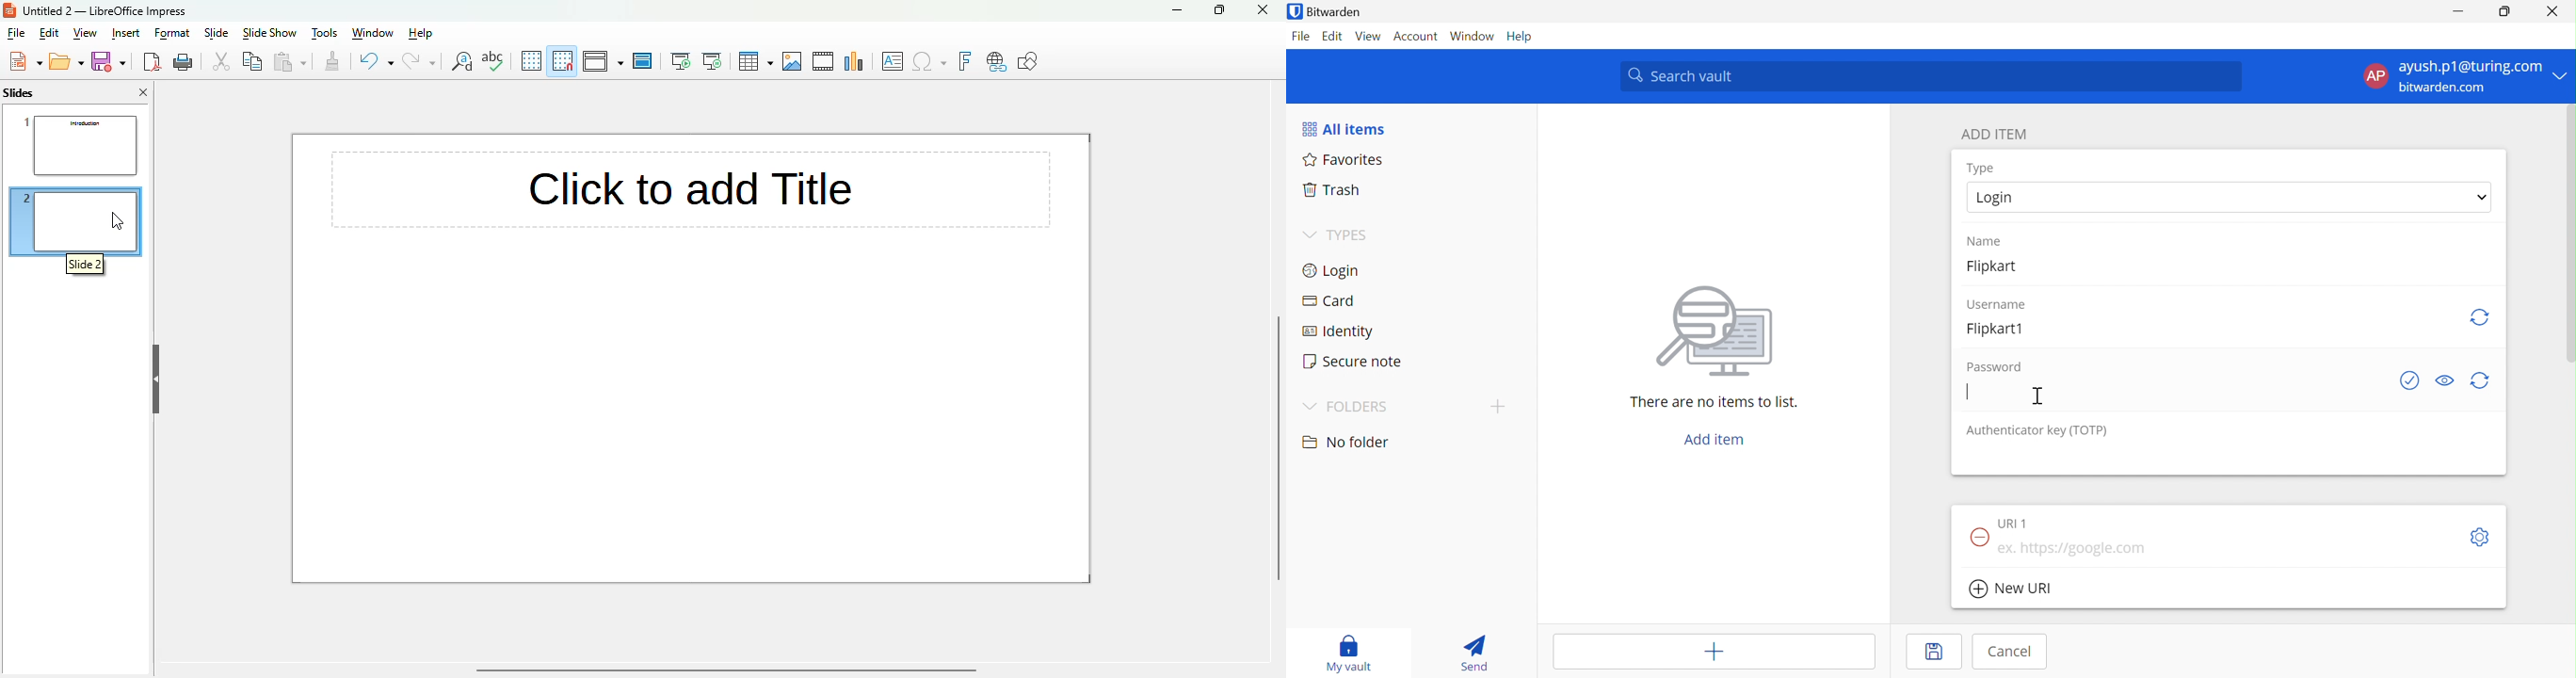  I want to click on undo, so click(376, 61).